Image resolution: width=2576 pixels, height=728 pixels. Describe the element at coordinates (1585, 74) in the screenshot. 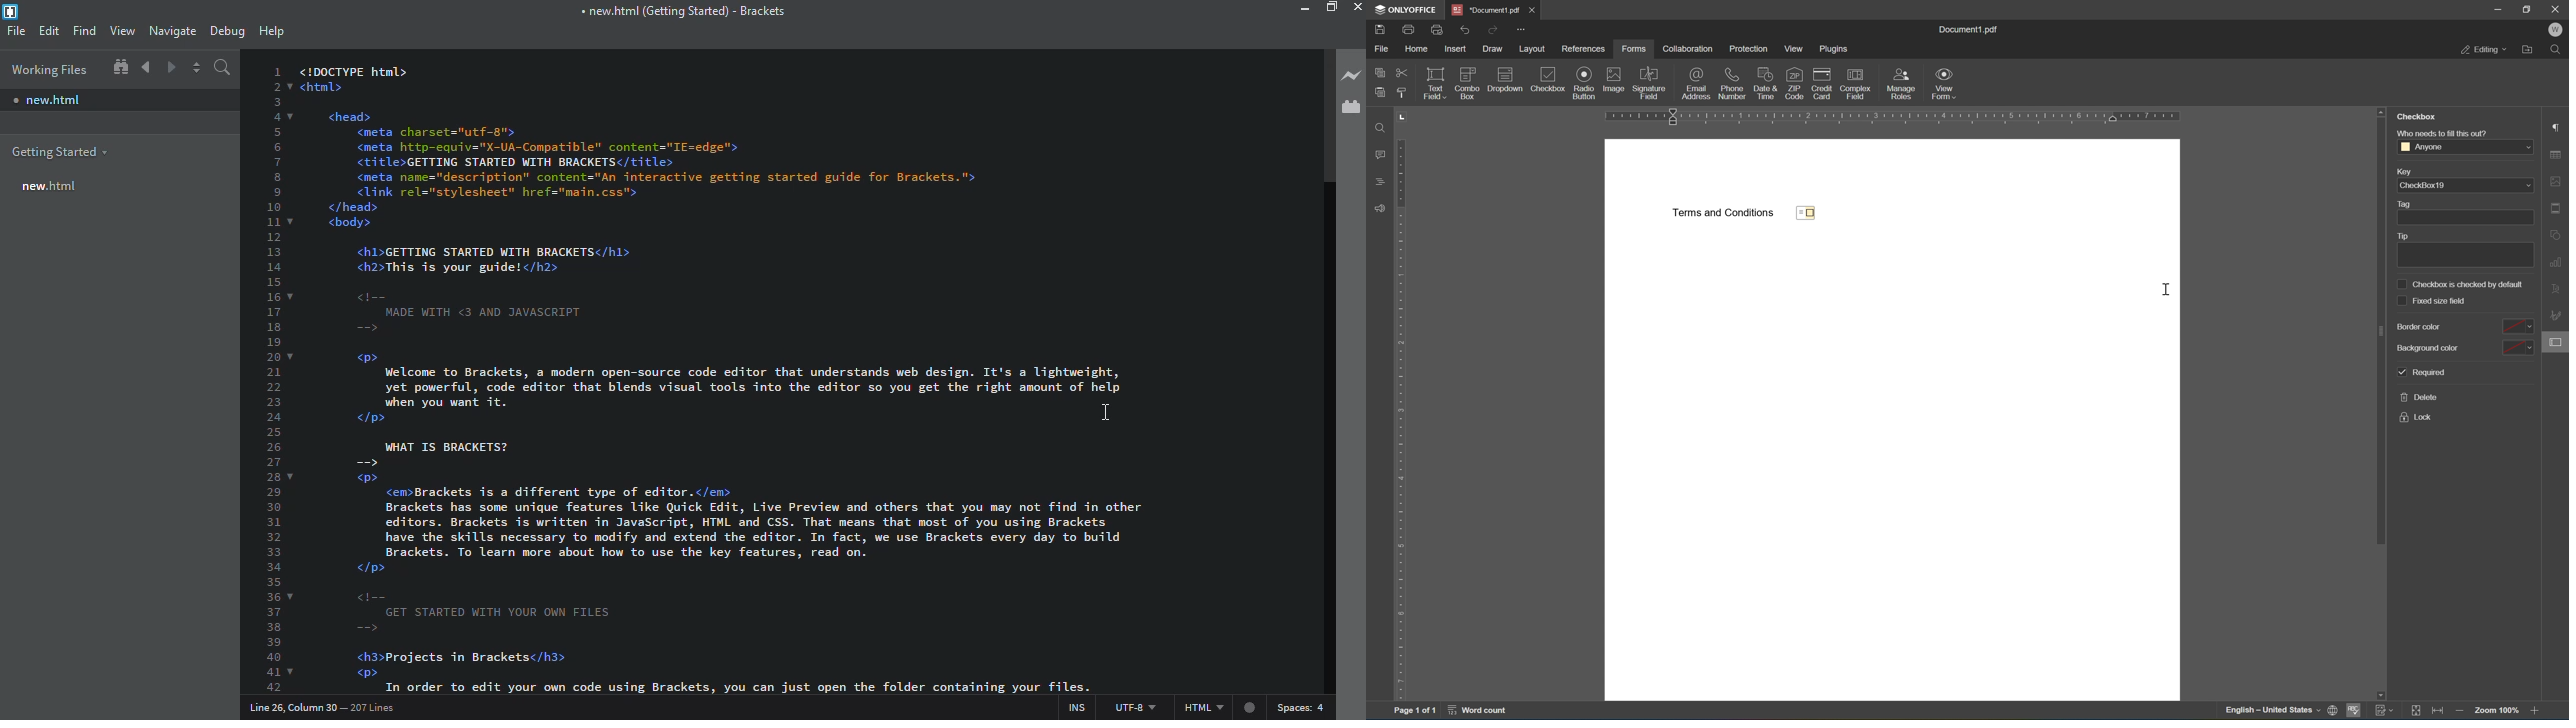

I see `icon` at that location.